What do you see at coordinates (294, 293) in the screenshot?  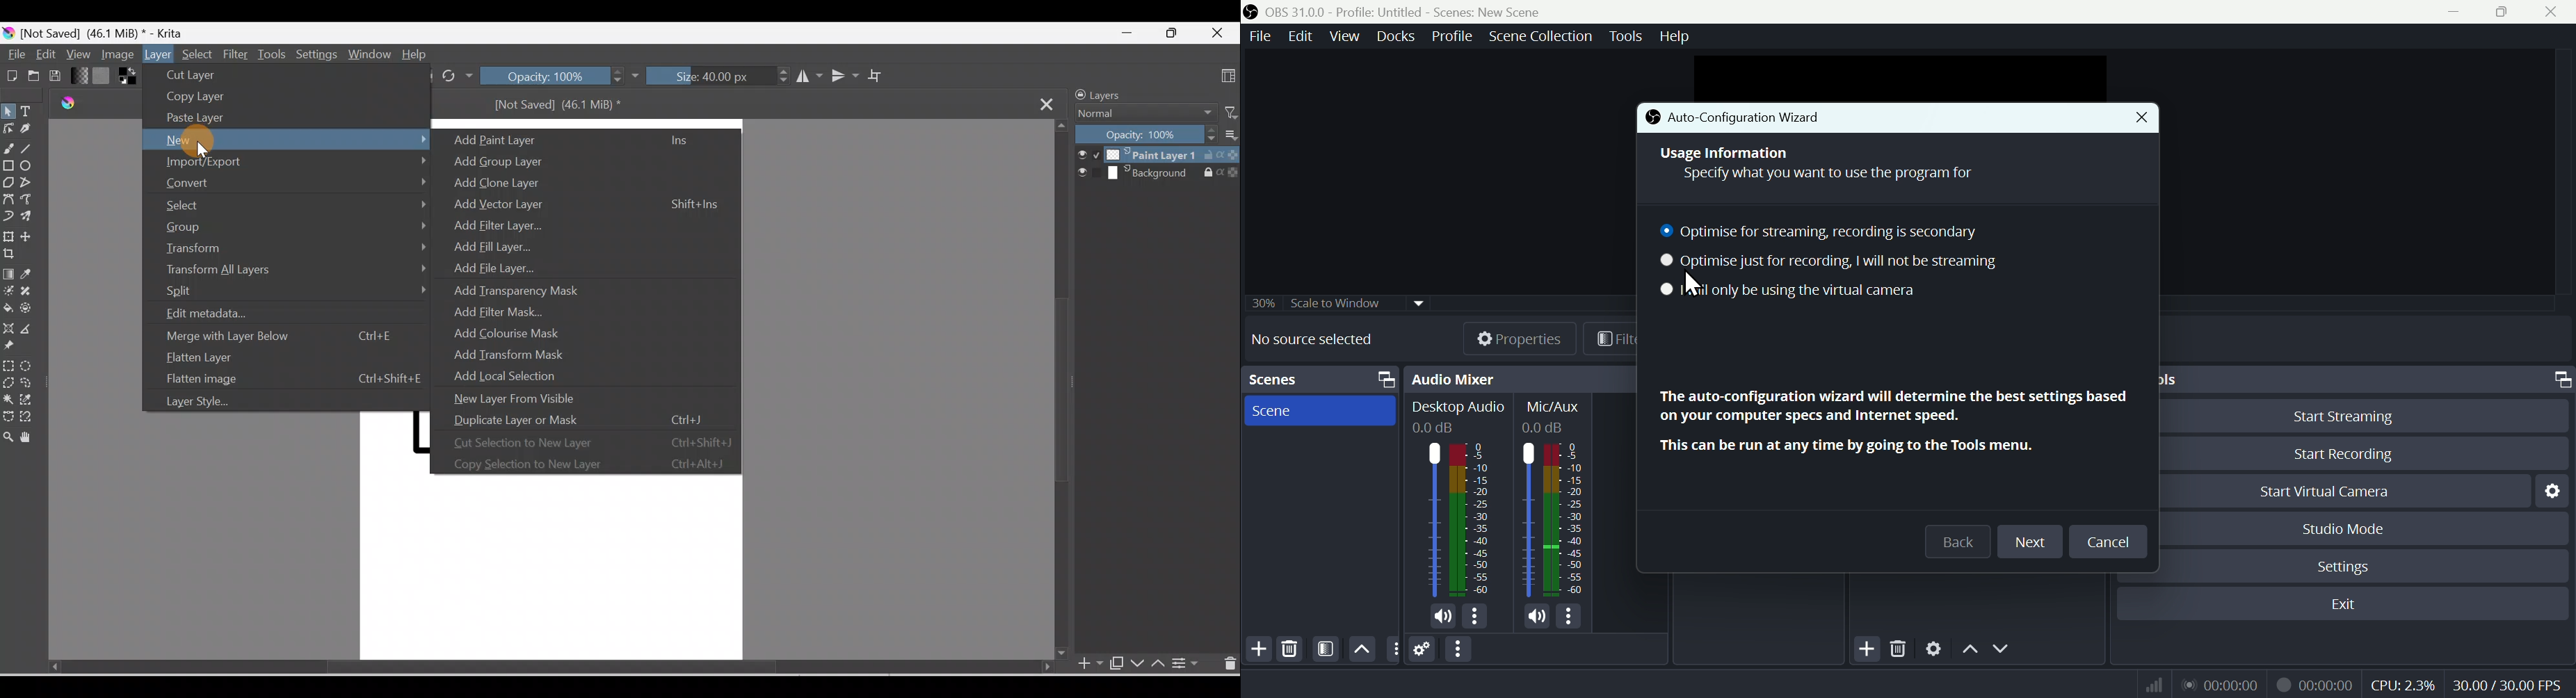 I see `Split` at bounding box center [294, 293].